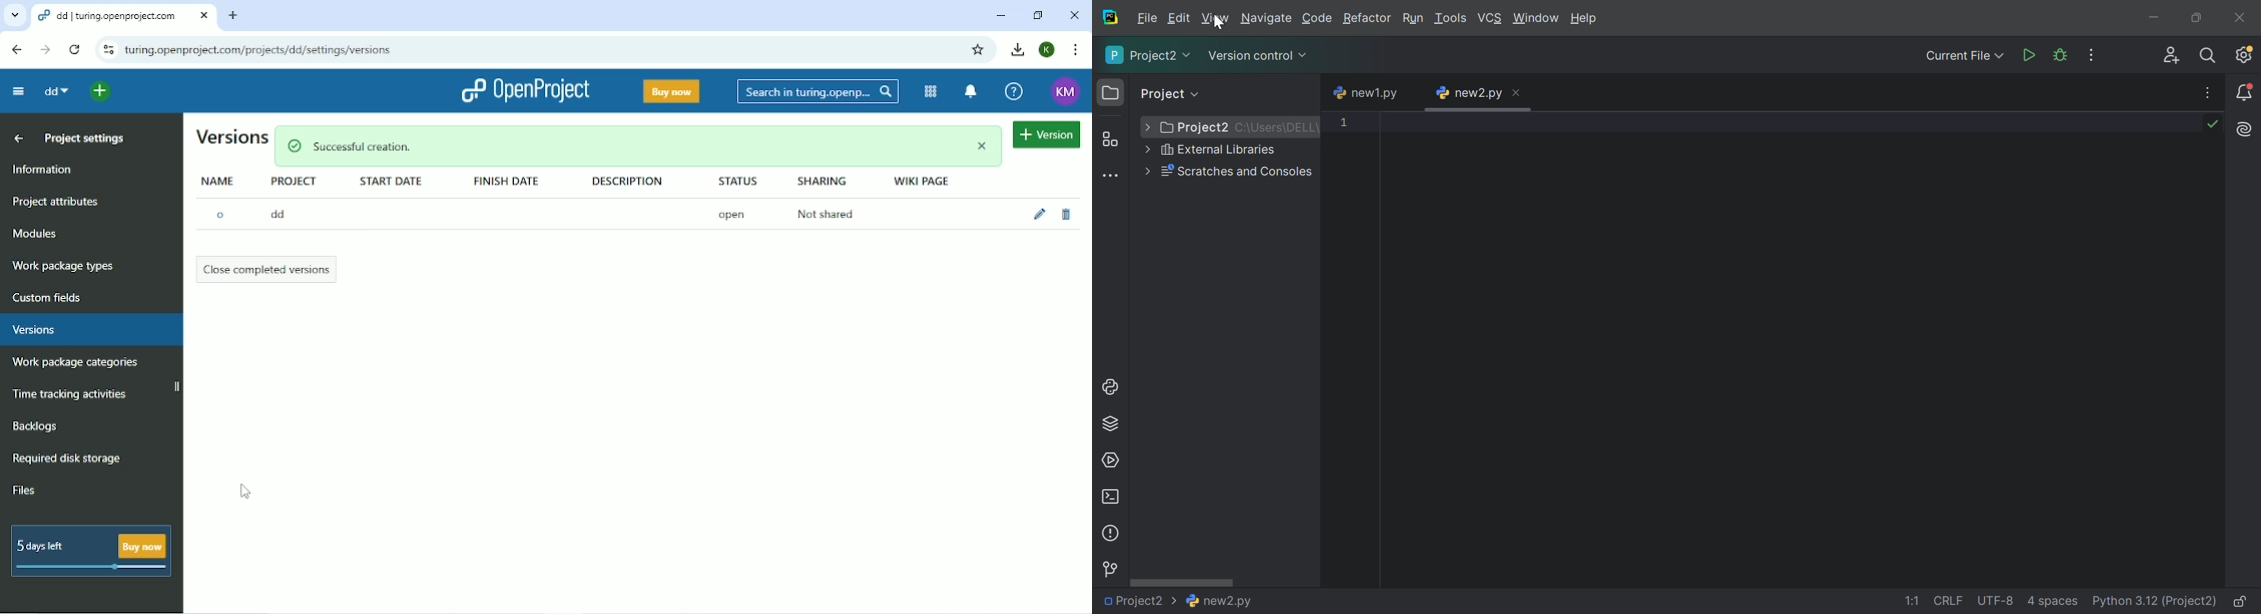  Describe the element at coordinates (18, 50) in the screenshot. I see `Back` at that location.